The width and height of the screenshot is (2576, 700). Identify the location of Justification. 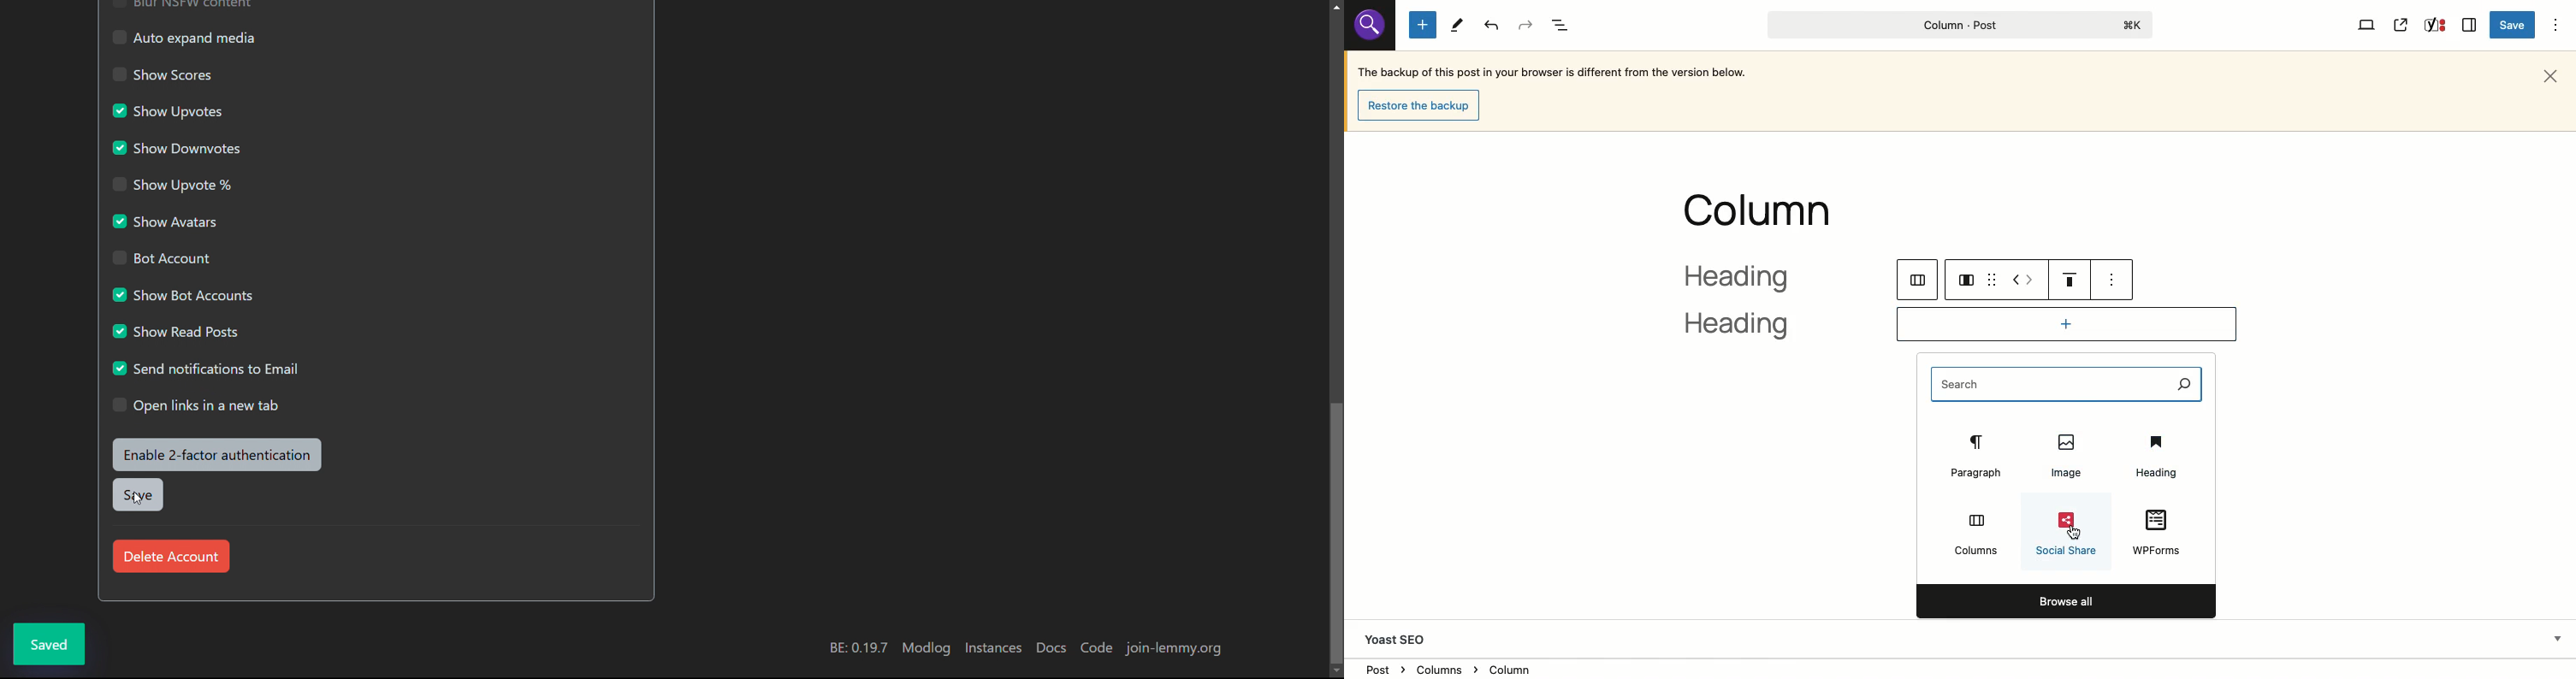
(2073, 279).